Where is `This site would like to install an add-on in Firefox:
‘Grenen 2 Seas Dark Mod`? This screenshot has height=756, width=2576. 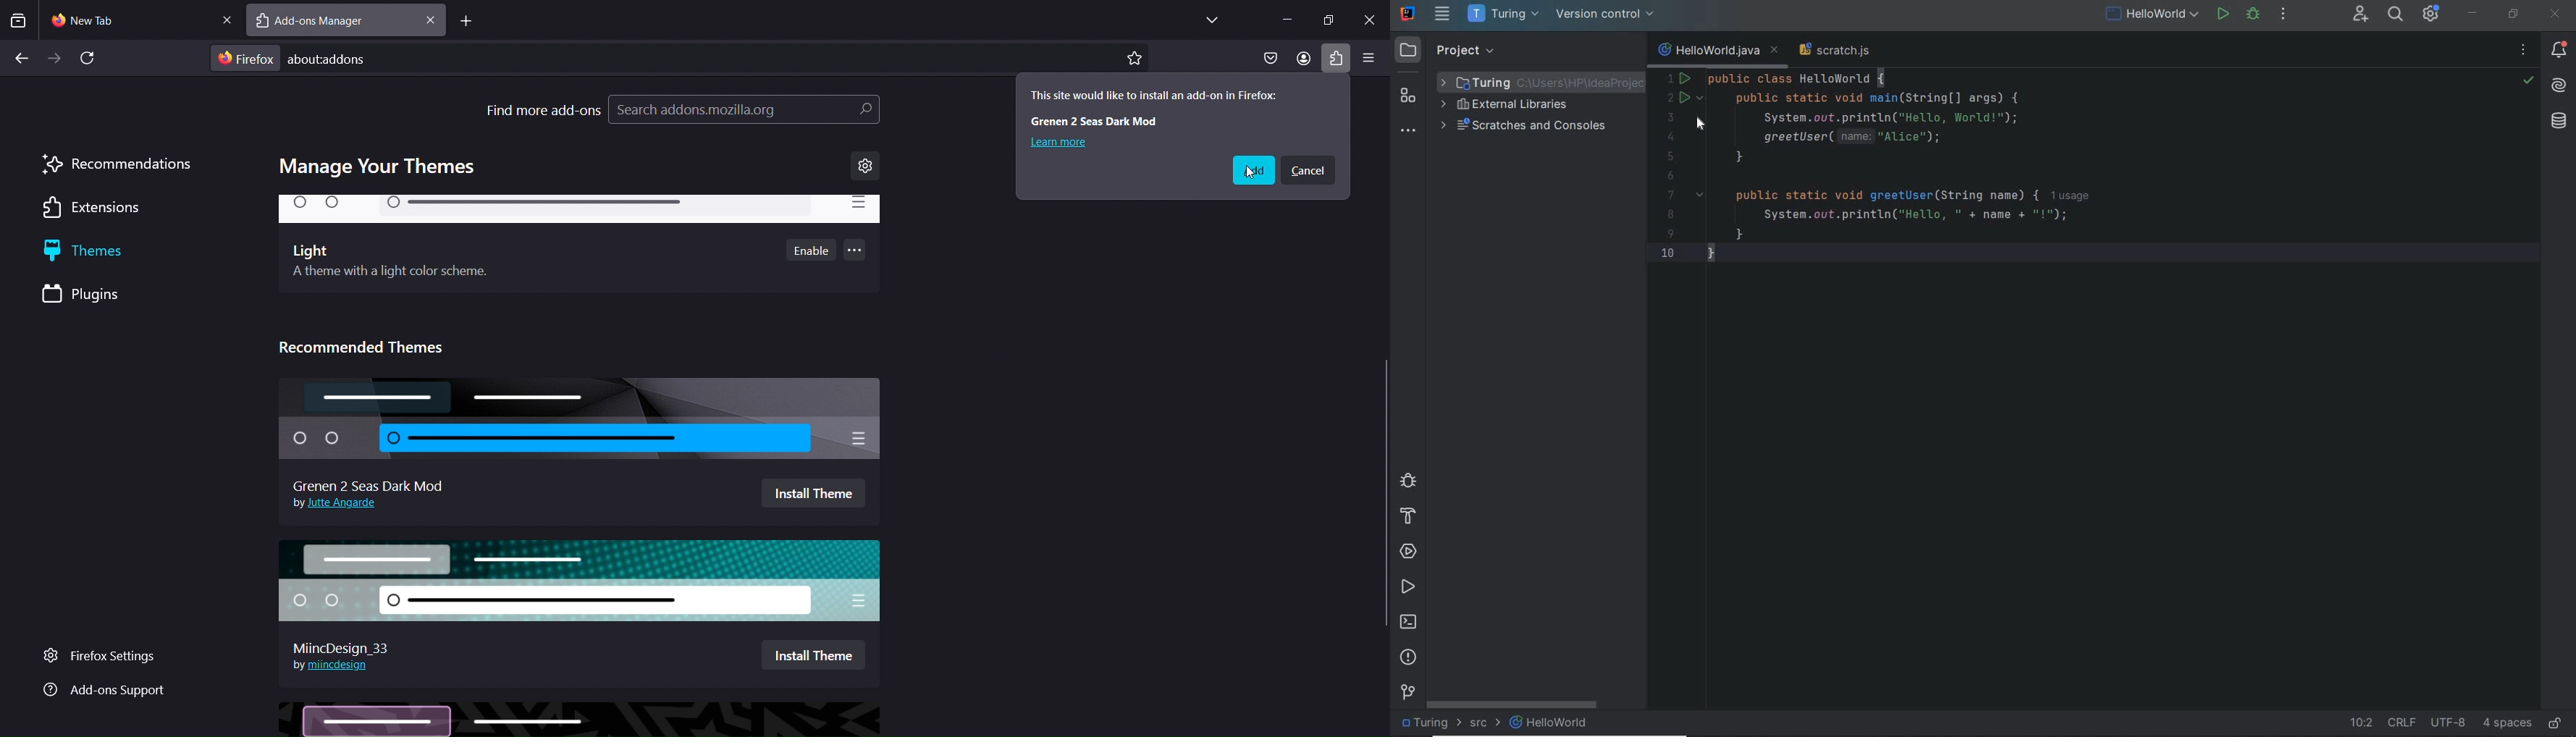 This site would like to install an add-on in Firefox:
‘Grenen 2 Seas Dark Mod is located at coordinates (1153, 105).